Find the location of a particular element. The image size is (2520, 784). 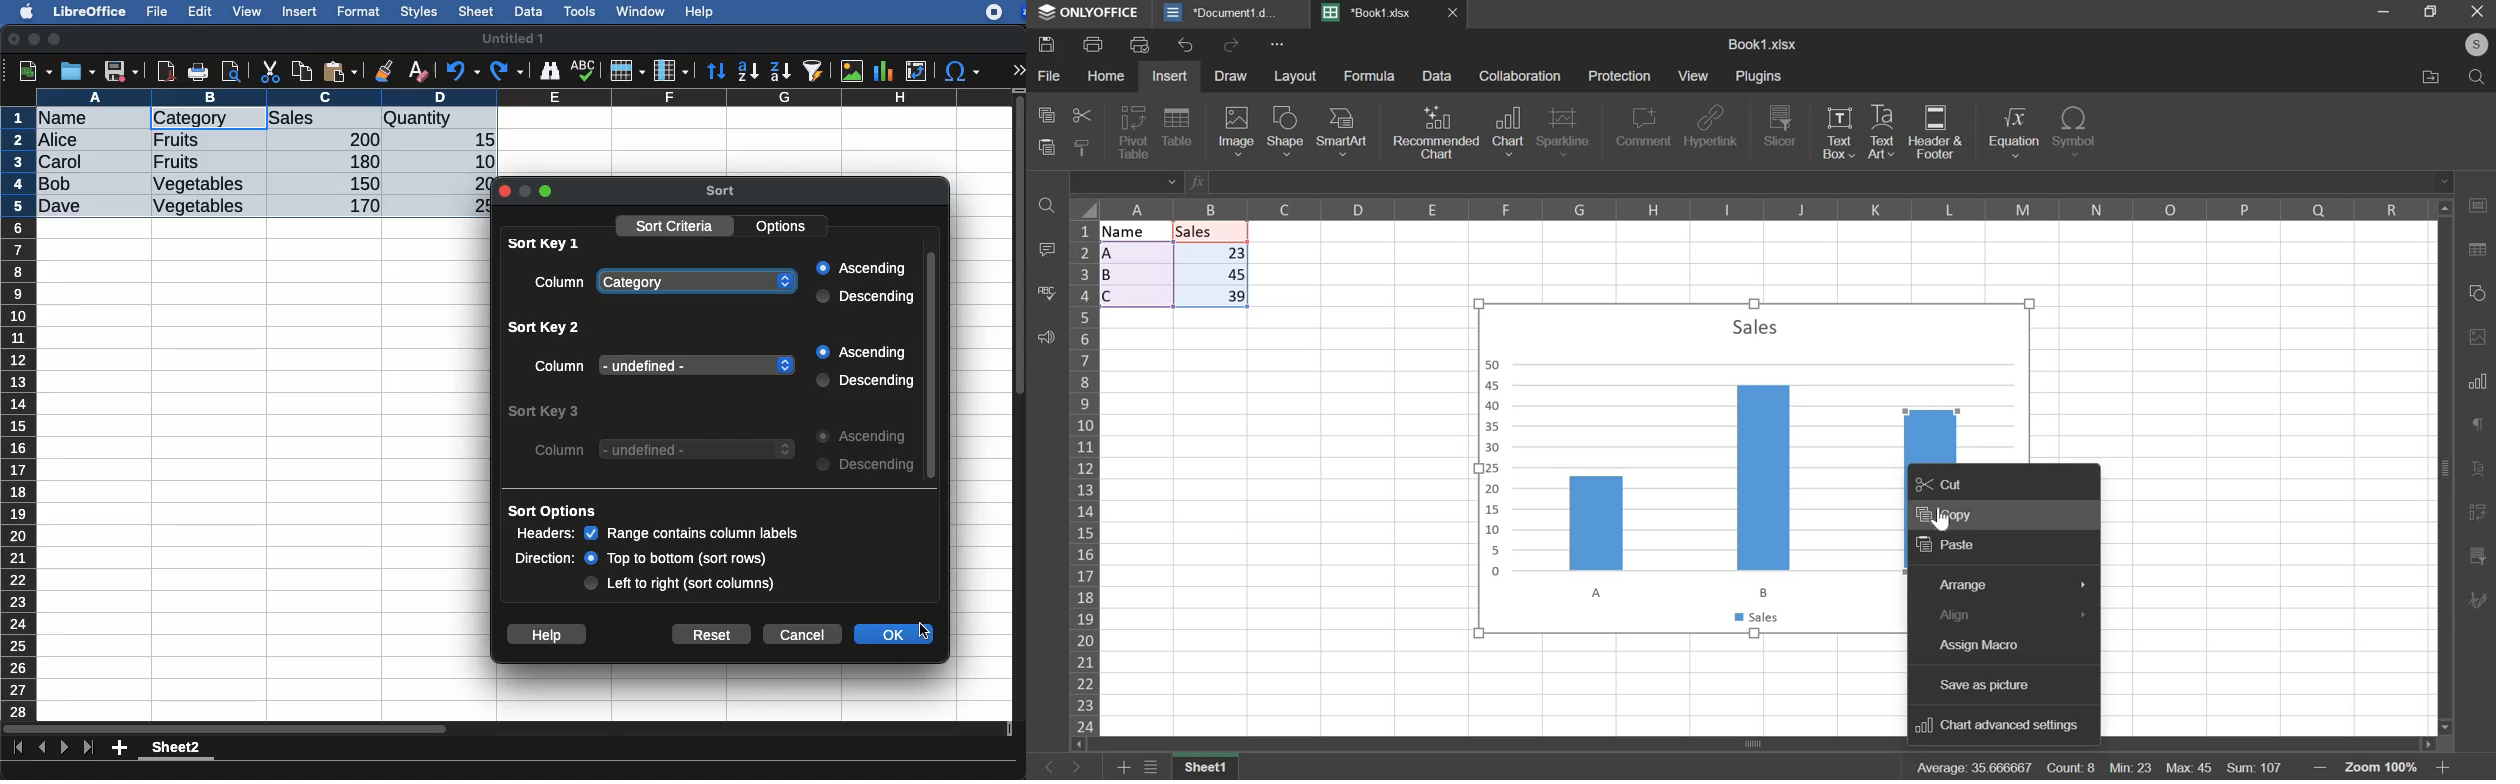

next sheet is located at coordinates (62, 749).